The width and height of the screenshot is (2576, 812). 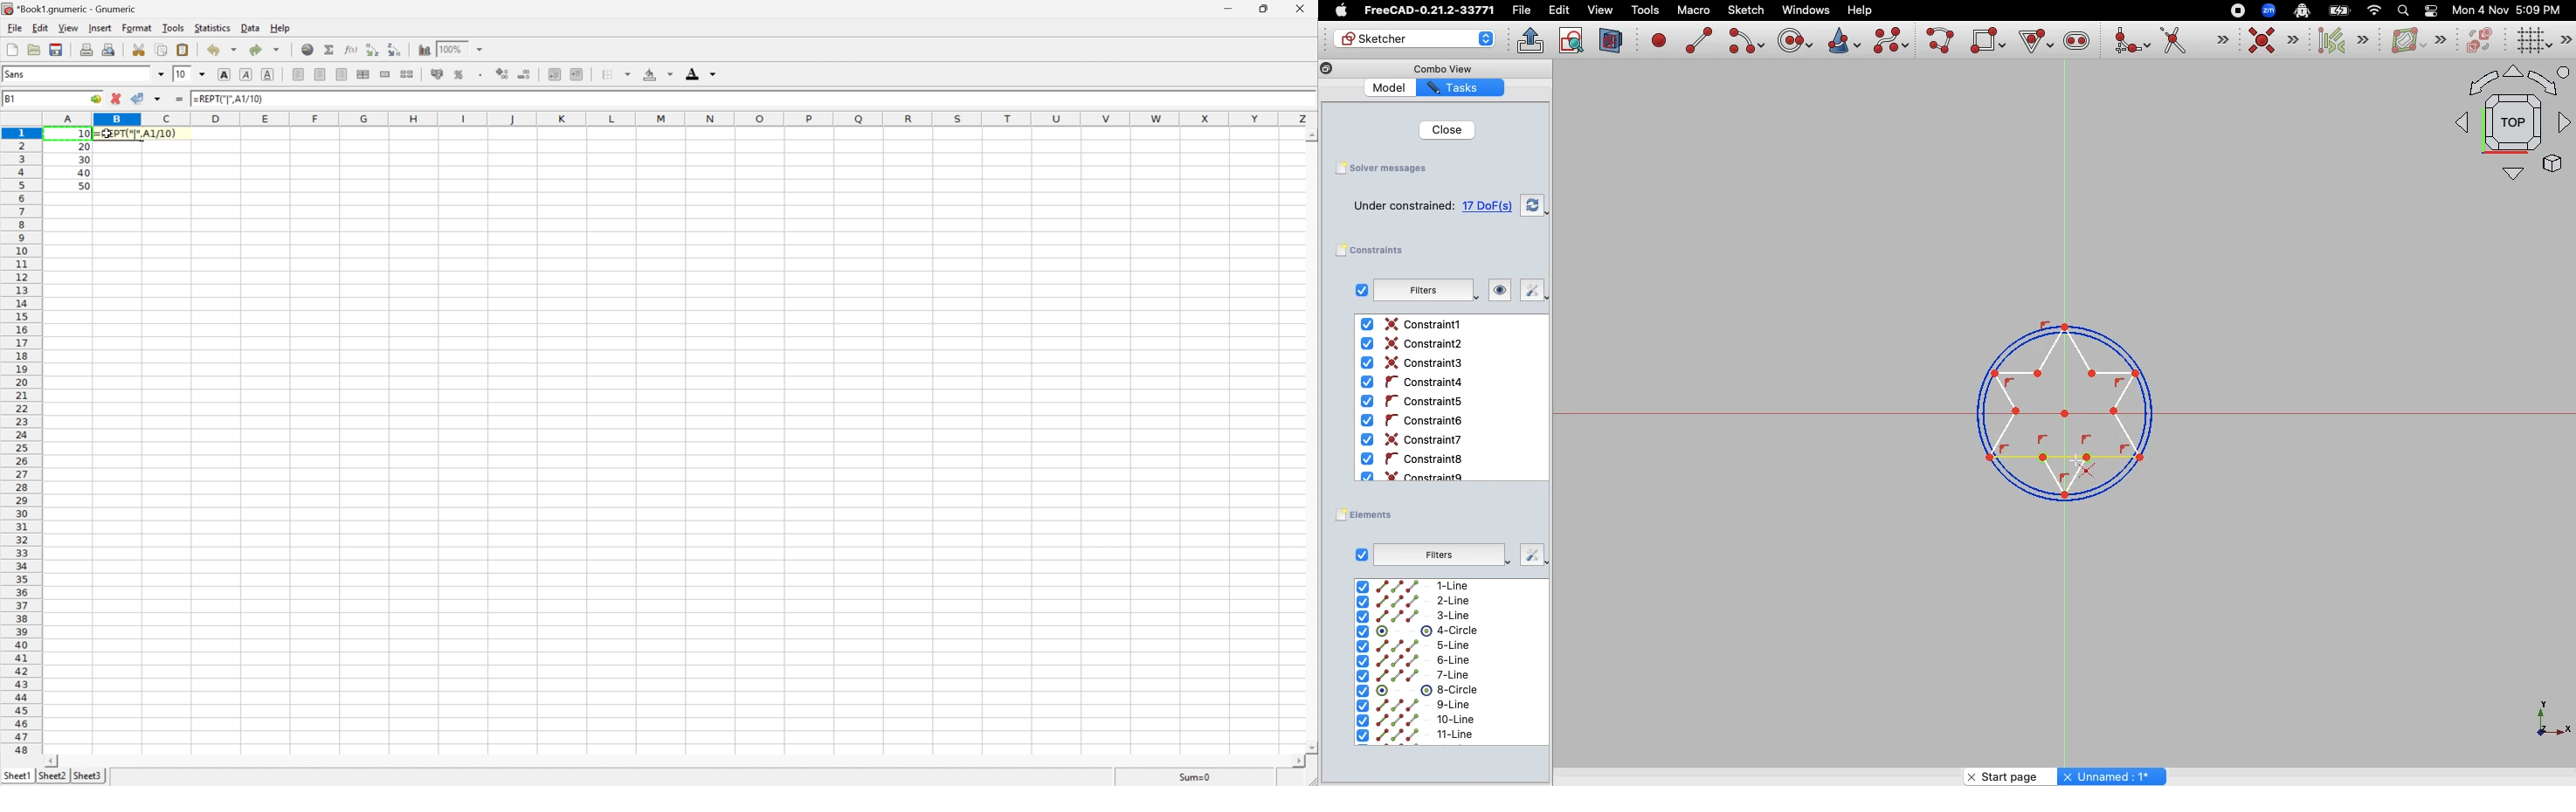 I want to click on Cursor, so click(x=2080, y=460).